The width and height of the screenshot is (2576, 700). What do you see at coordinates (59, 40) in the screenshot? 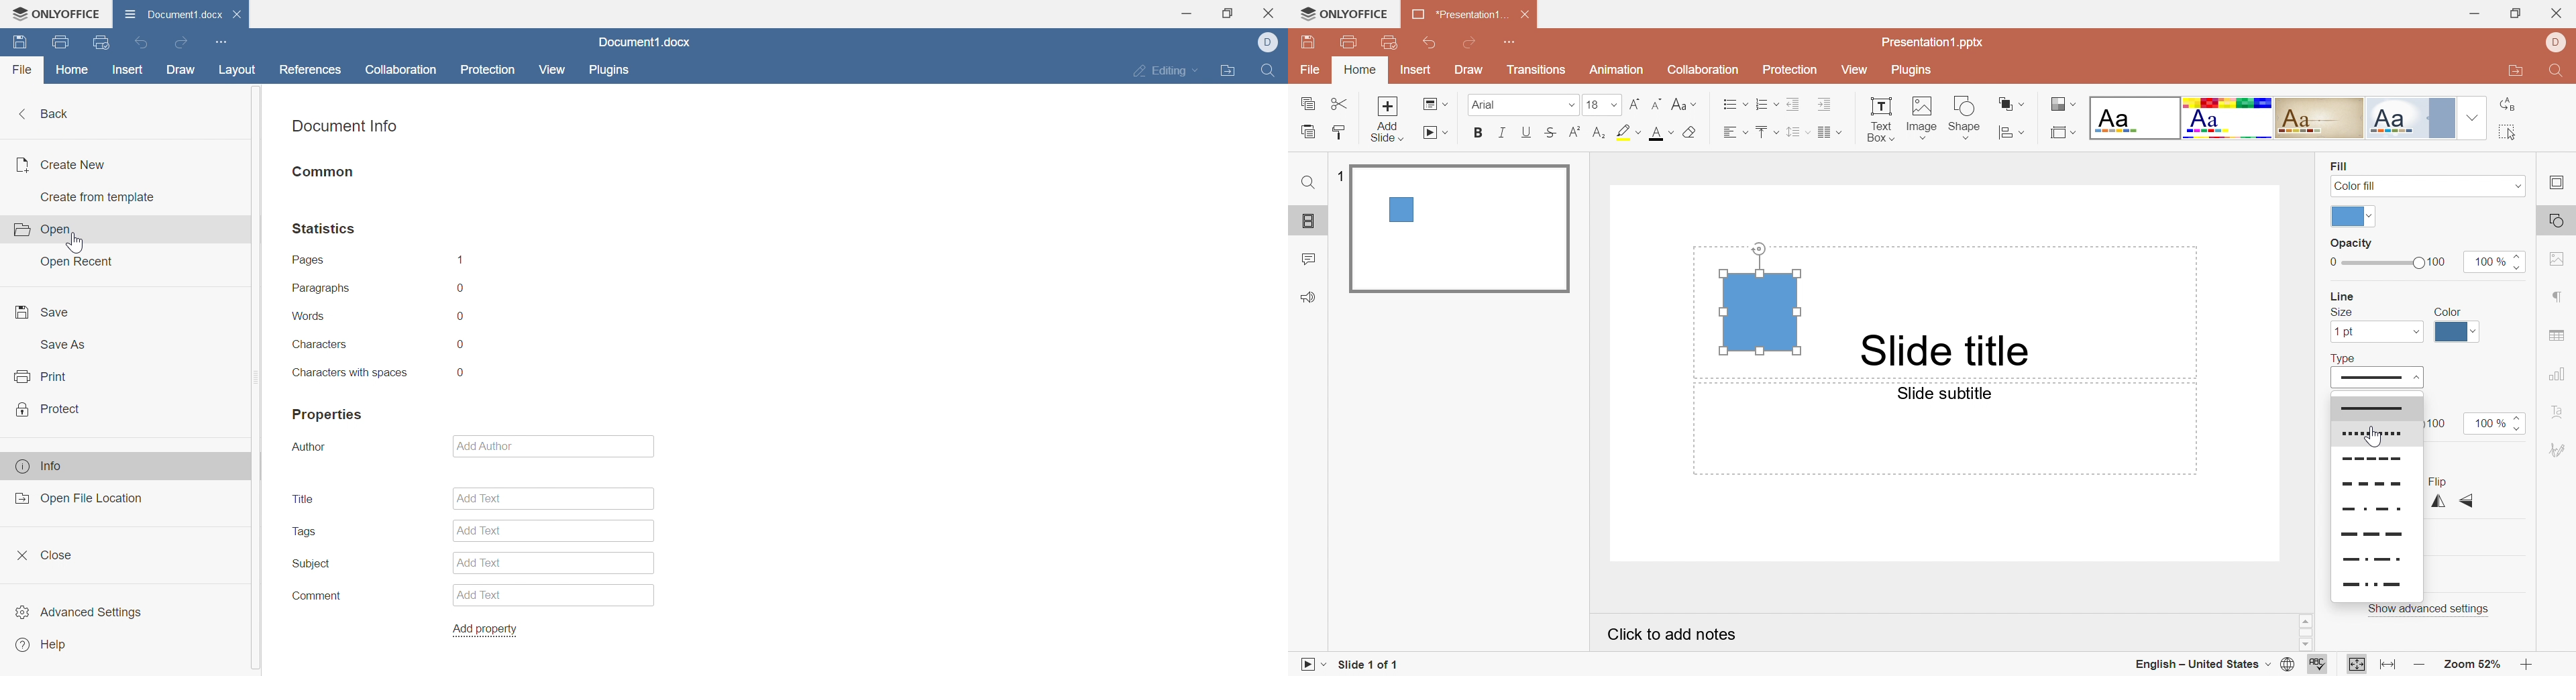
I see `print` at bounding box center [59, 40].